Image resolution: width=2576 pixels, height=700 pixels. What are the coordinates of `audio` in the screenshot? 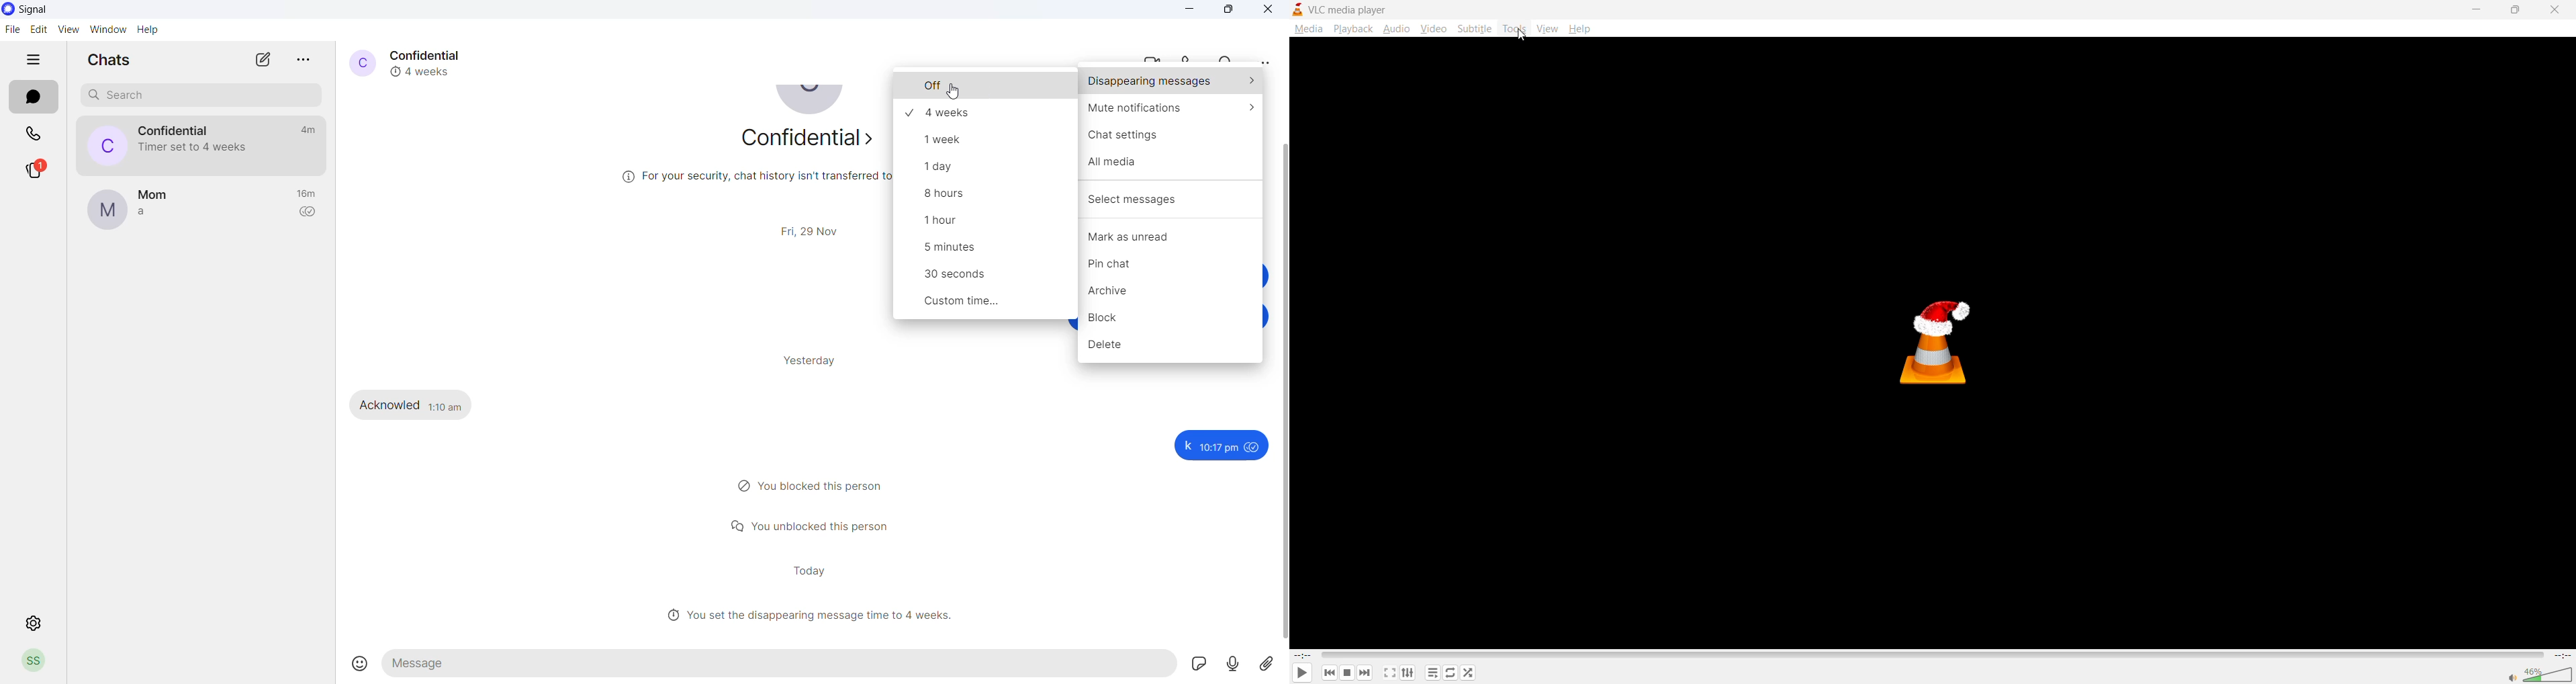 It's located at (1397, 30).